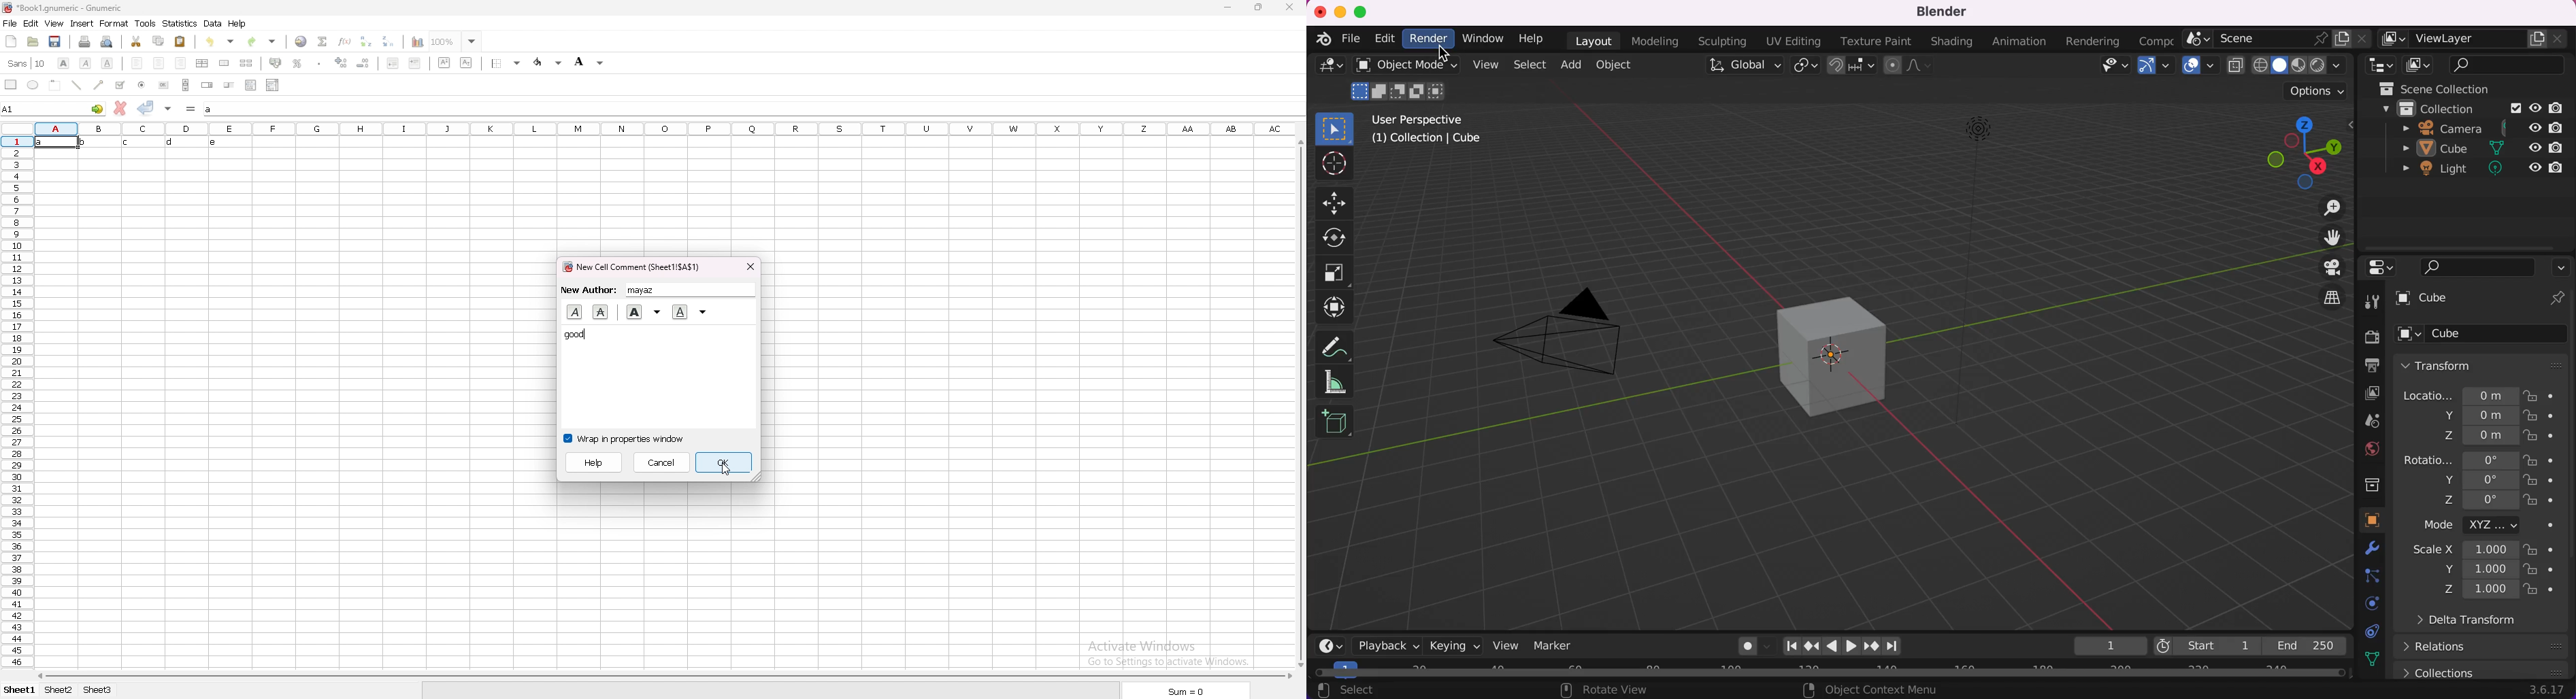 The height and width of the screenshot is (700, 2576). Describe the element at coordinates (2458, 459) in the screenshot. I see `rotatio... 0` at that location.